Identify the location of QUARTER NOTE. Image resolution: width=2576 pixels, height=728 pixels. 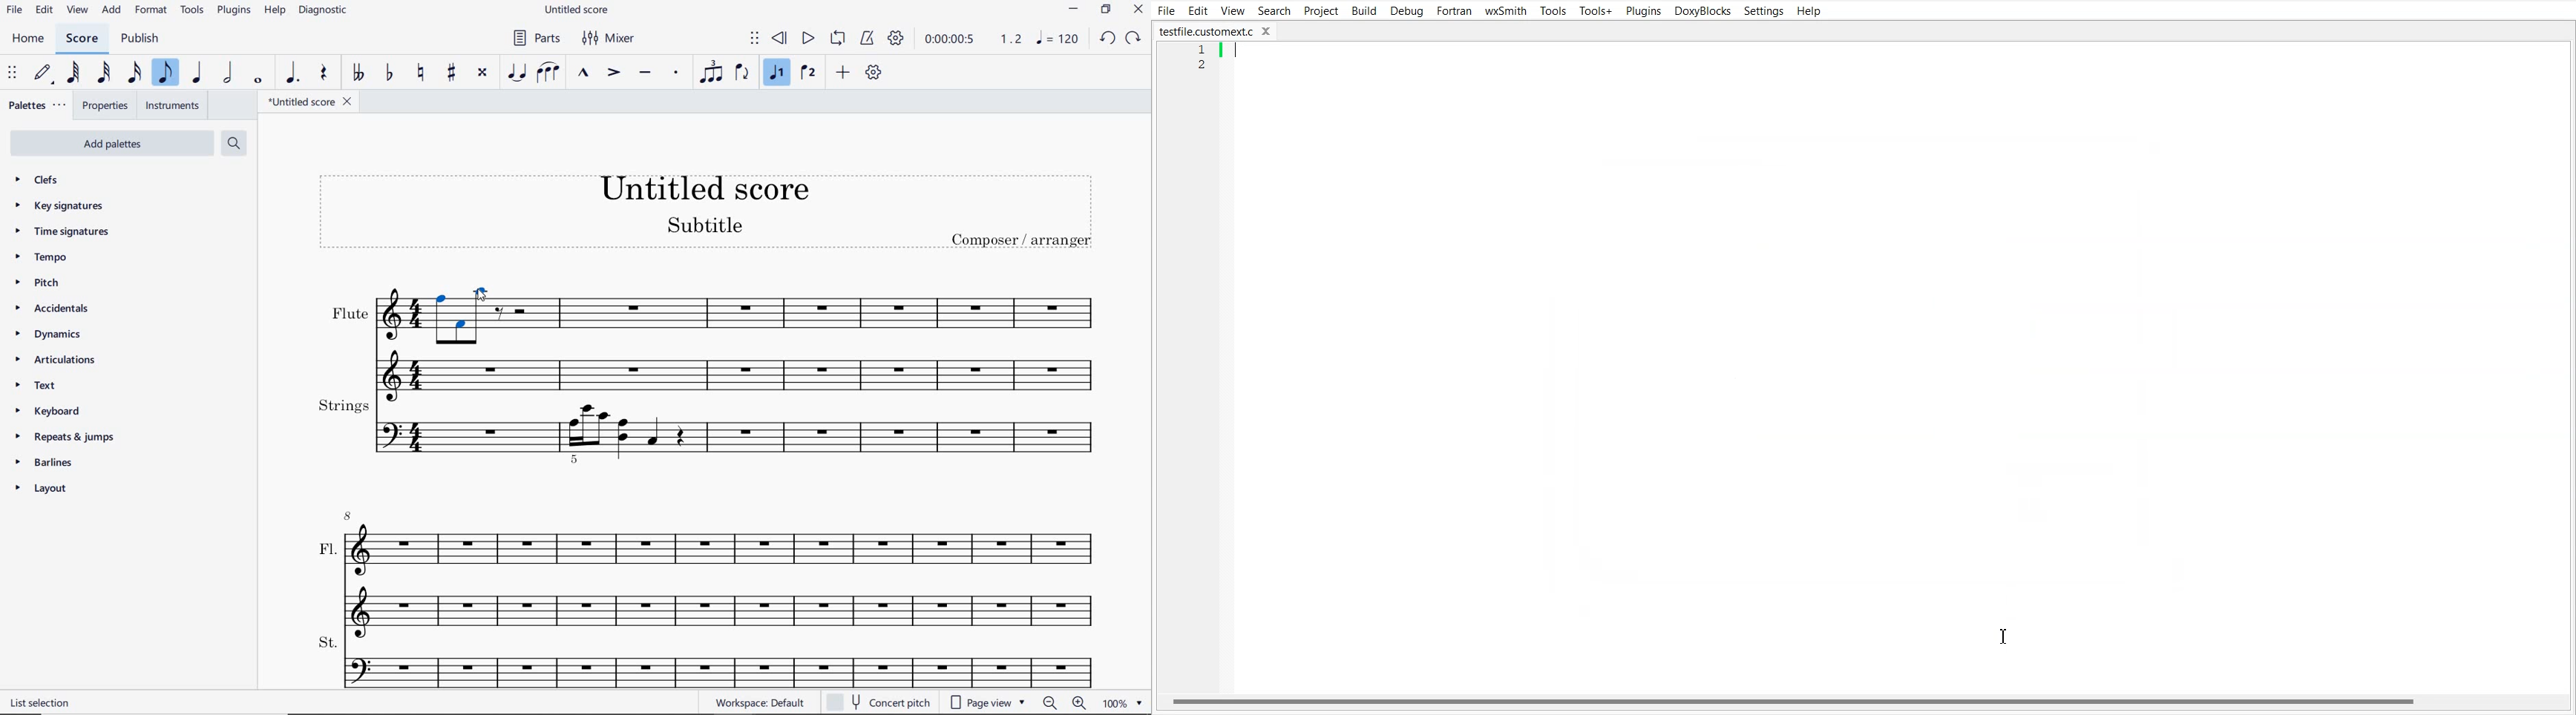
(197, 75).